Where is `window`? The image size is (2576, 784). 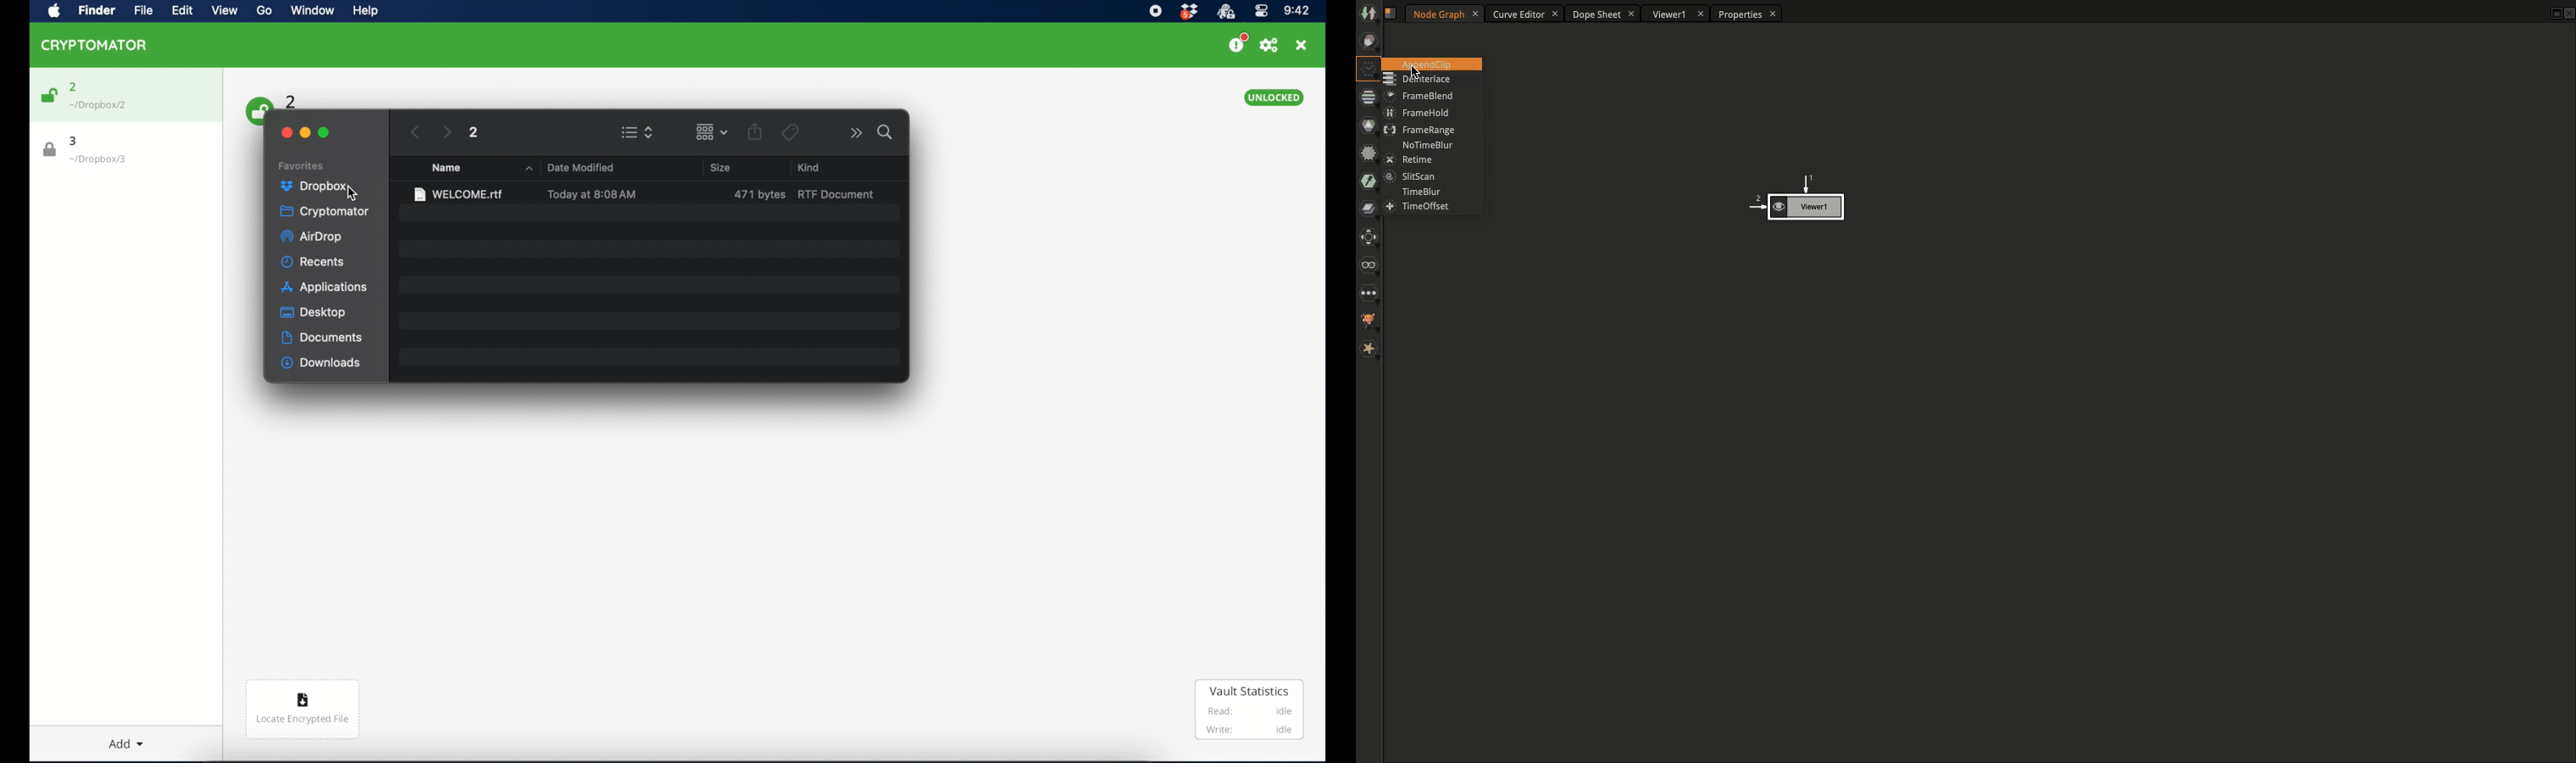
window is located at coordinates (311, 12).